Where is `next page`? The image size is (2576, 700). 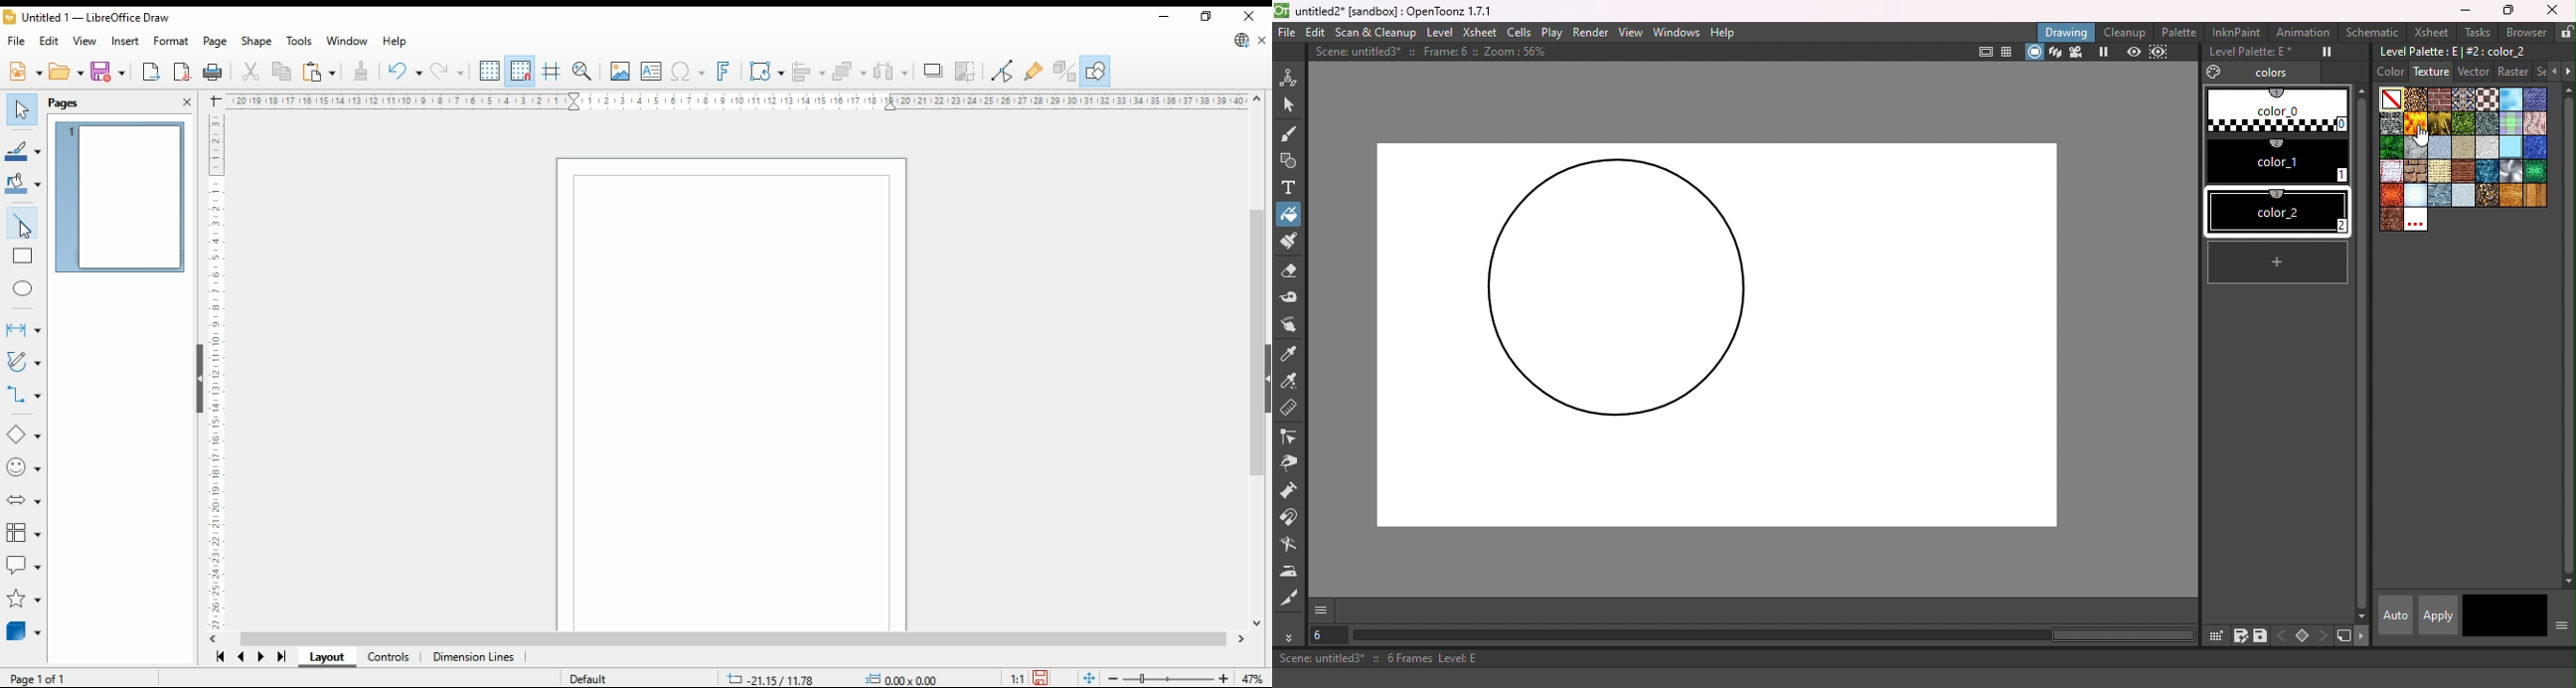
next page is located at coordinates (260, 658).